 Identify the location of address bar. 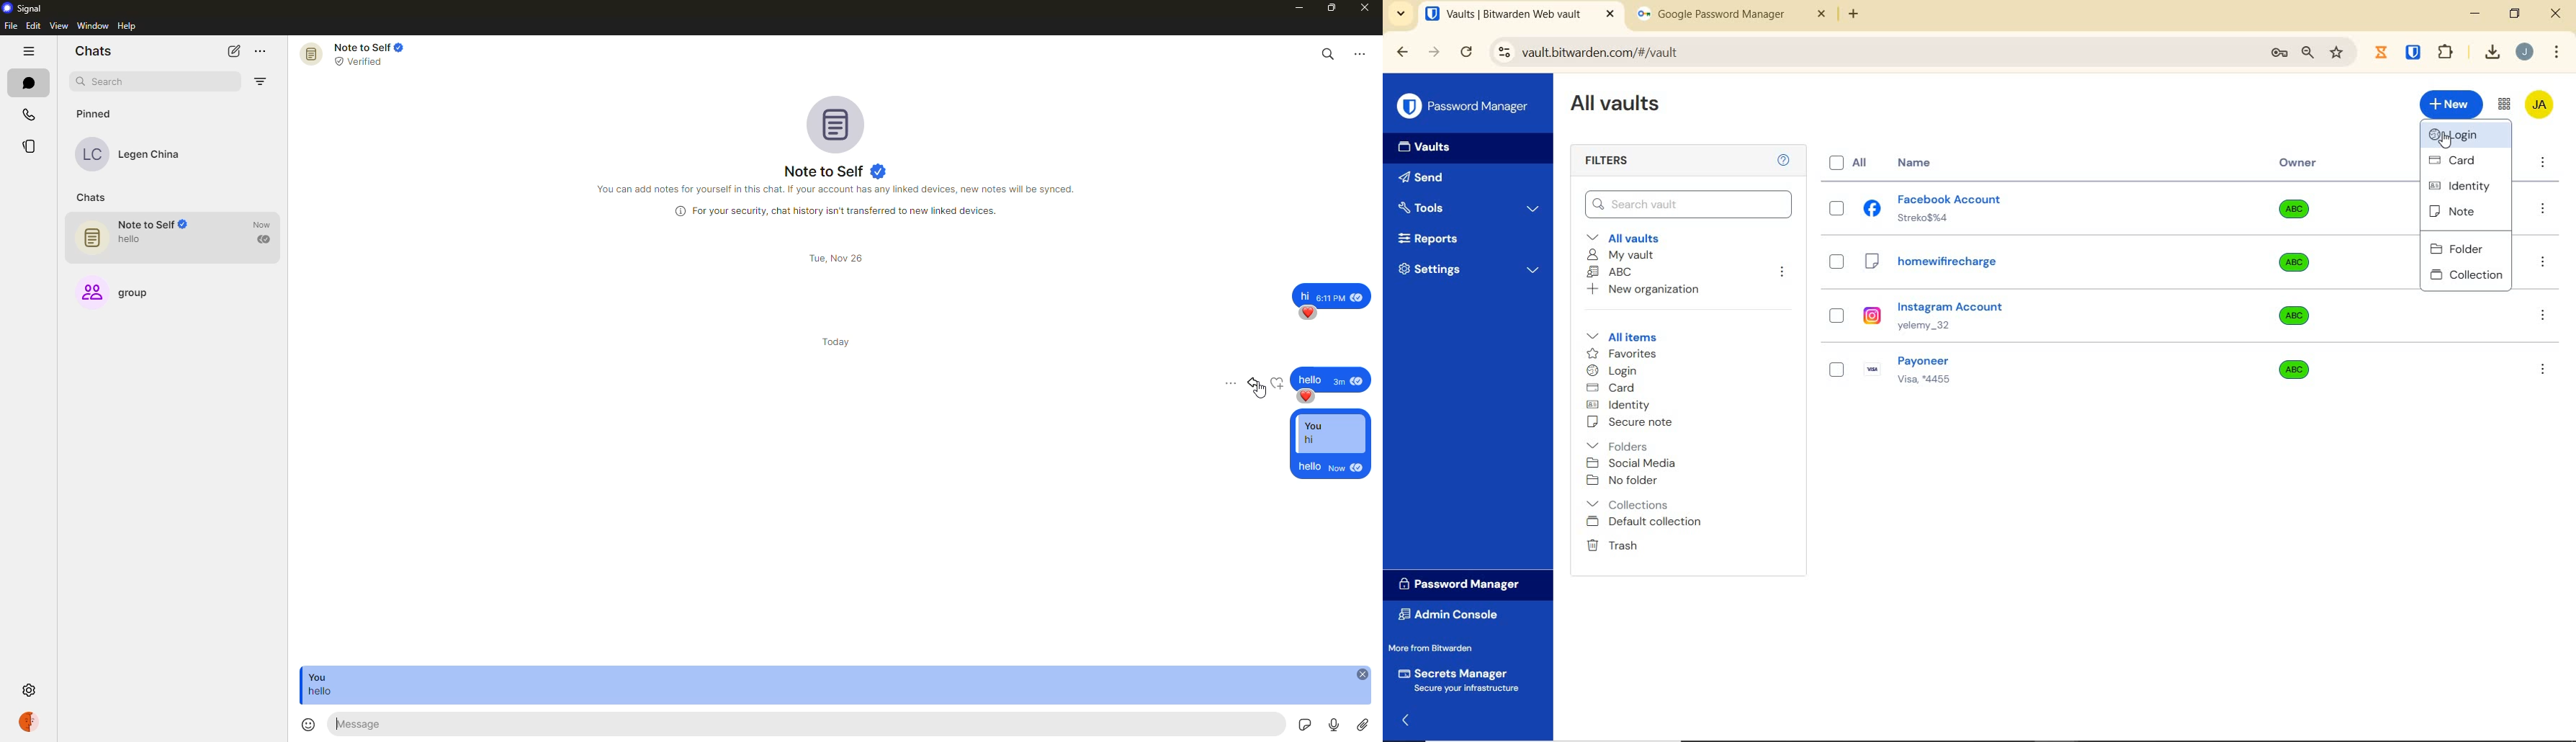
(1872, 53).